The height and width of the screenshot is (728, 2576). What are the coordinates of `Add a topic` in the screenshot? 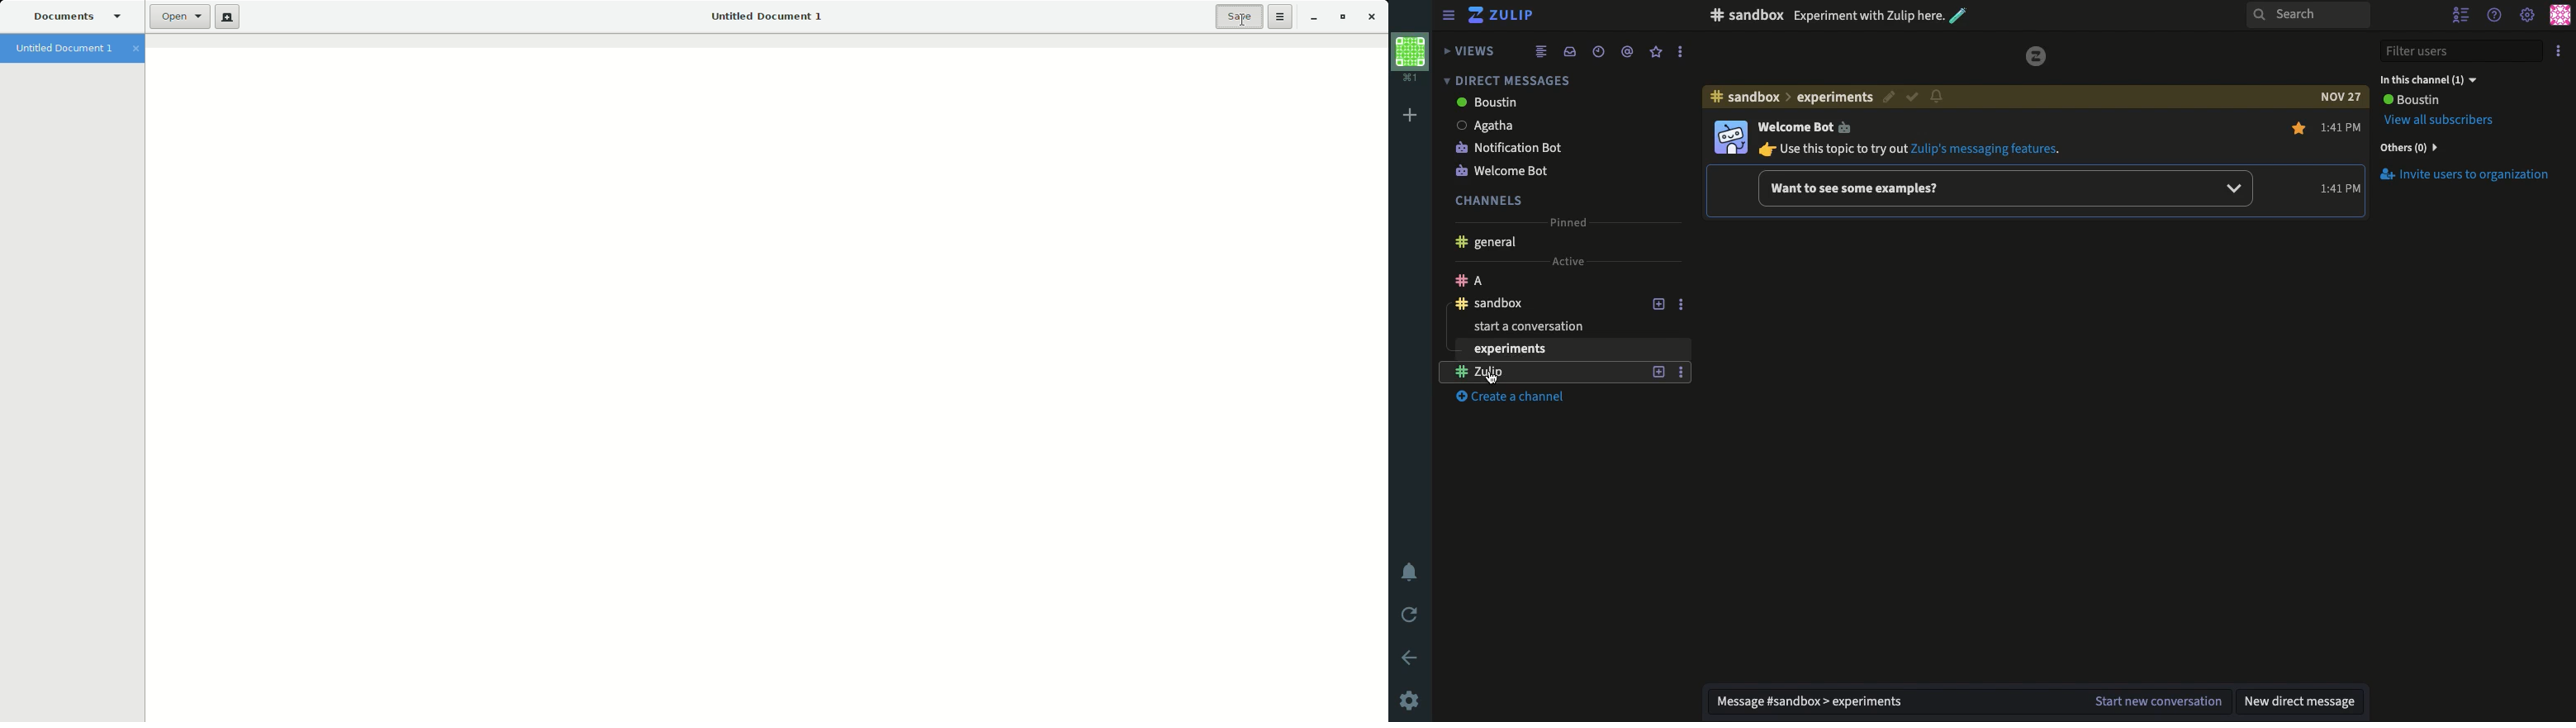 It's located at (1661, 303).